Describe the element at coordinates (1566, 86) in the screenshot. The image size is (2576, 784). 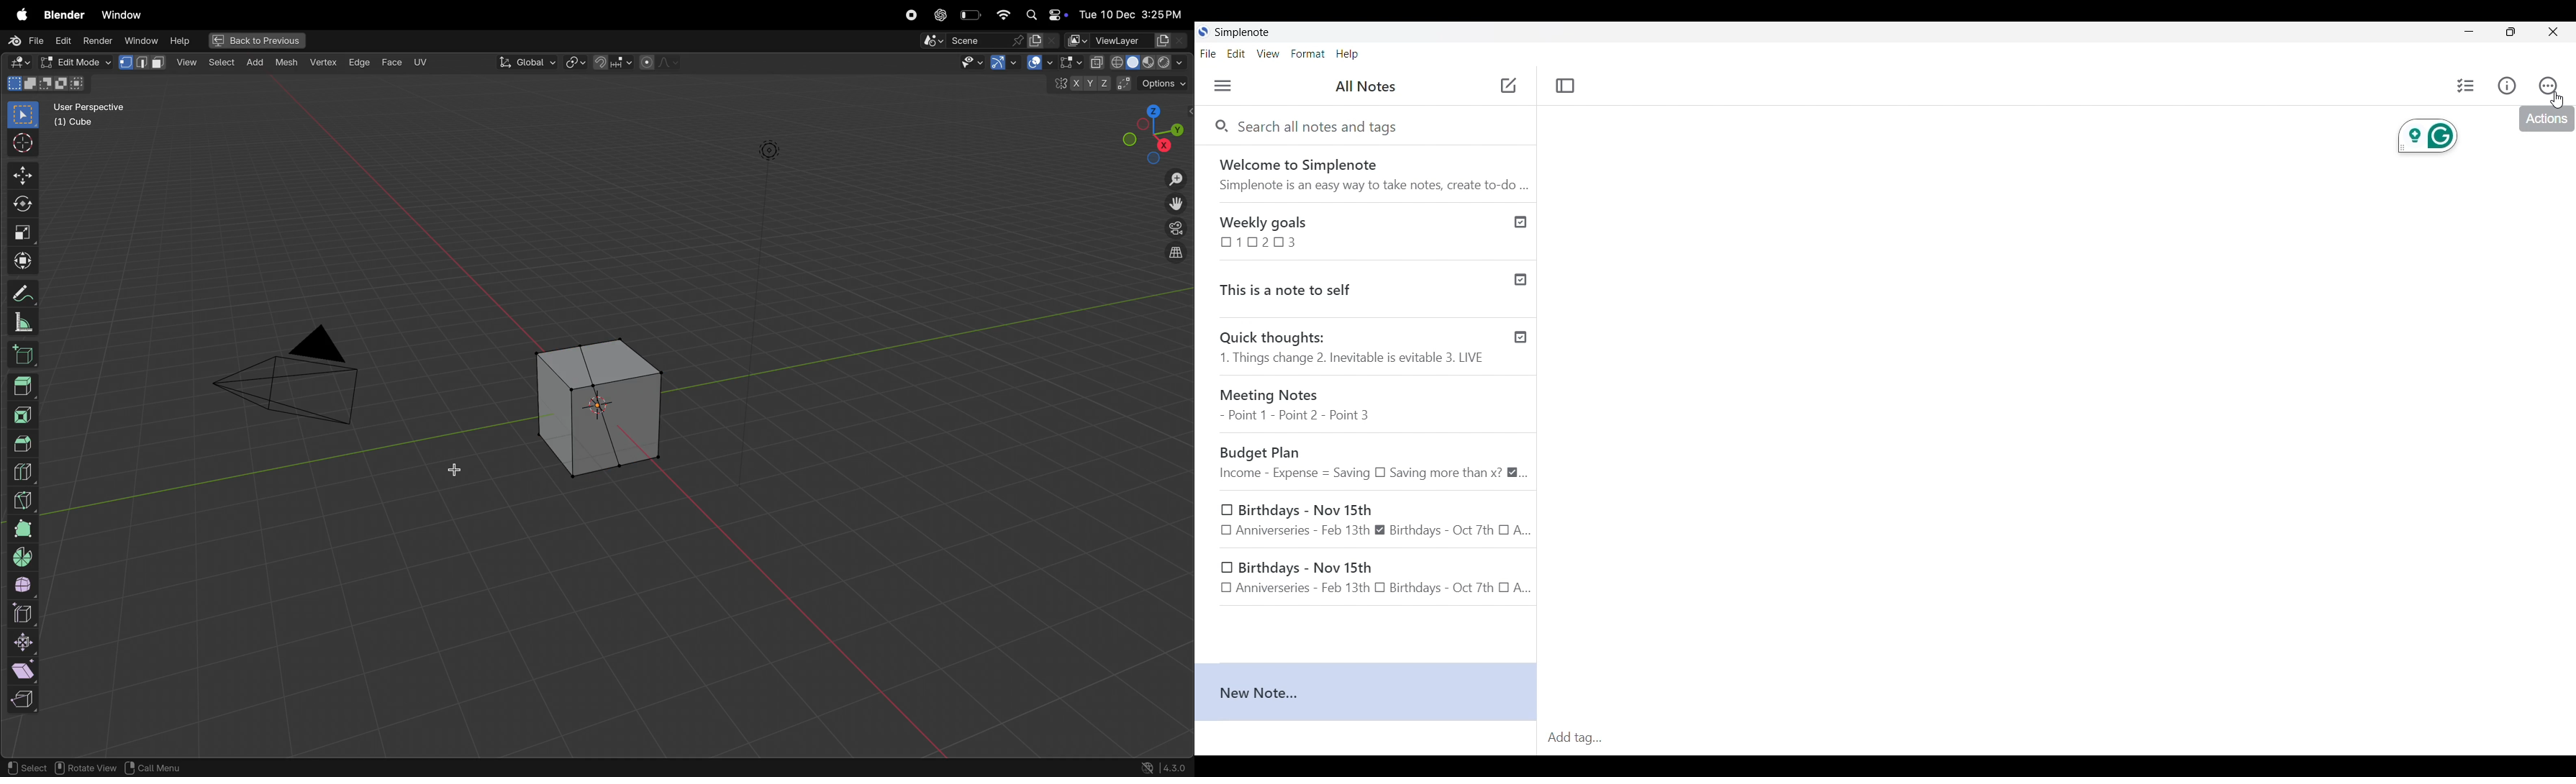
I see `Toggle focus mode` at that location.